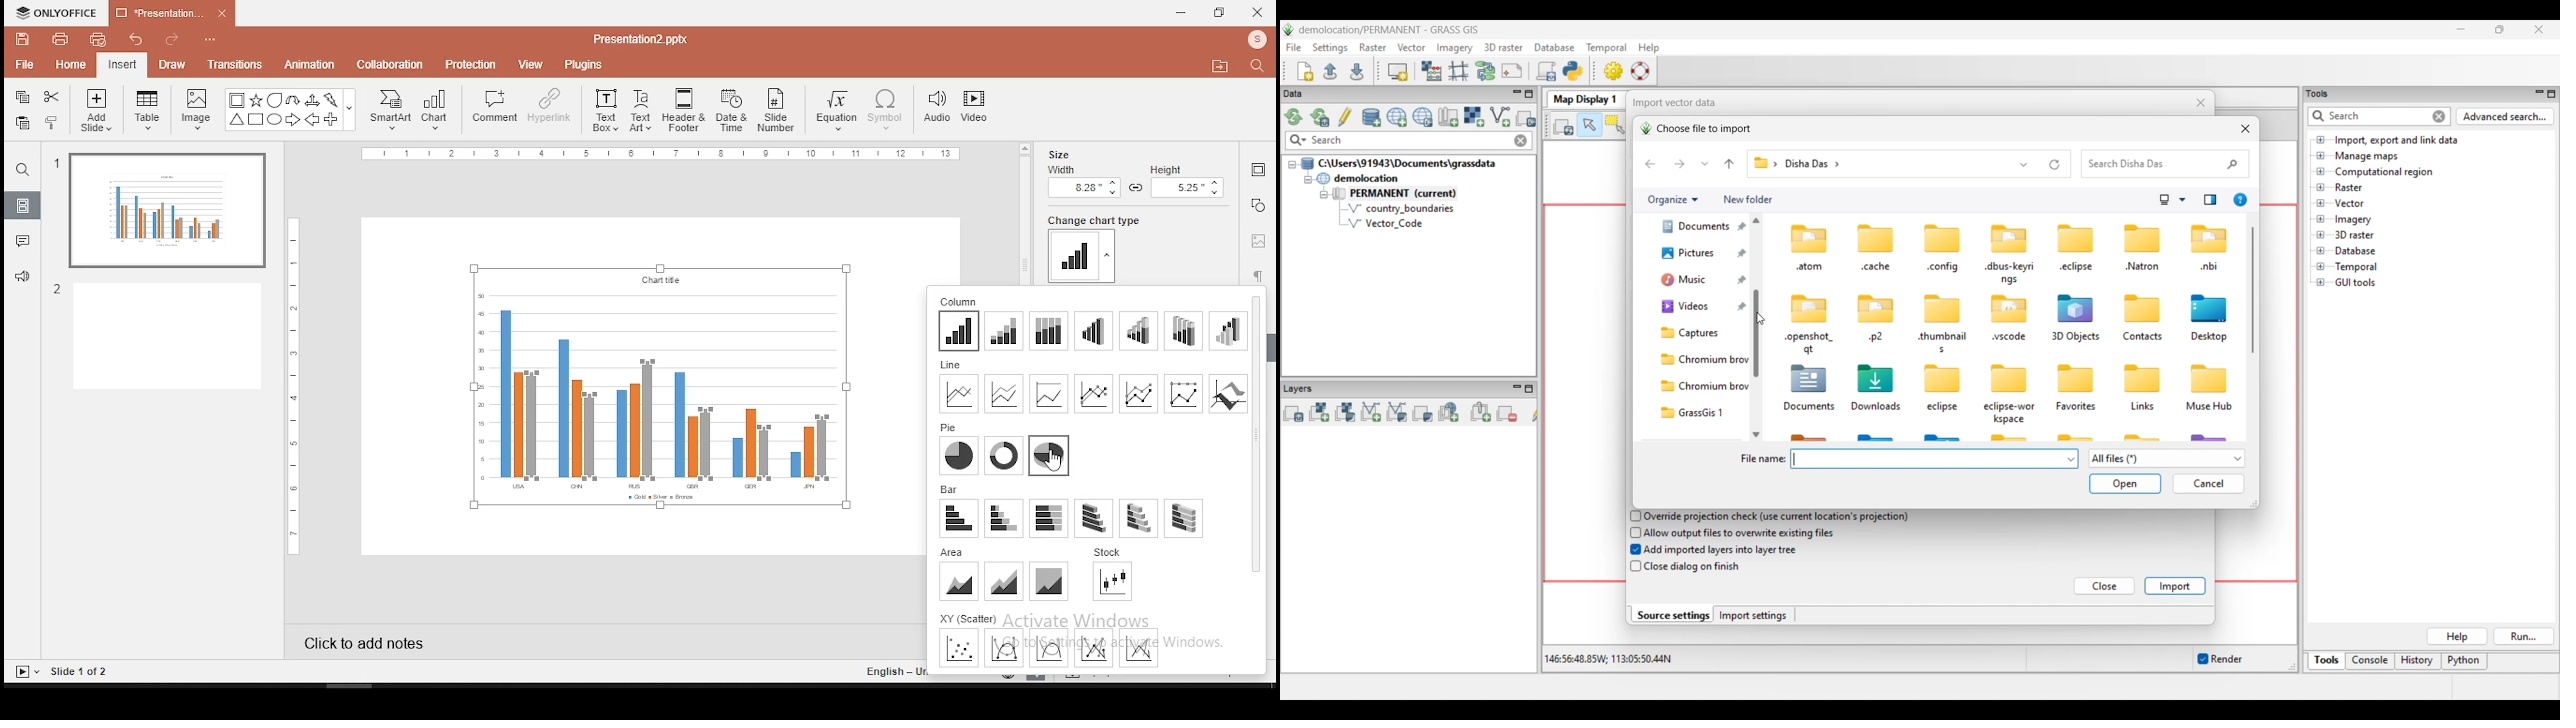 This screenshot has height=728, width=2576. What do you see at coordinates (312, 65) in the screenshot?
I see `animation` at bounding box center [312, 65].